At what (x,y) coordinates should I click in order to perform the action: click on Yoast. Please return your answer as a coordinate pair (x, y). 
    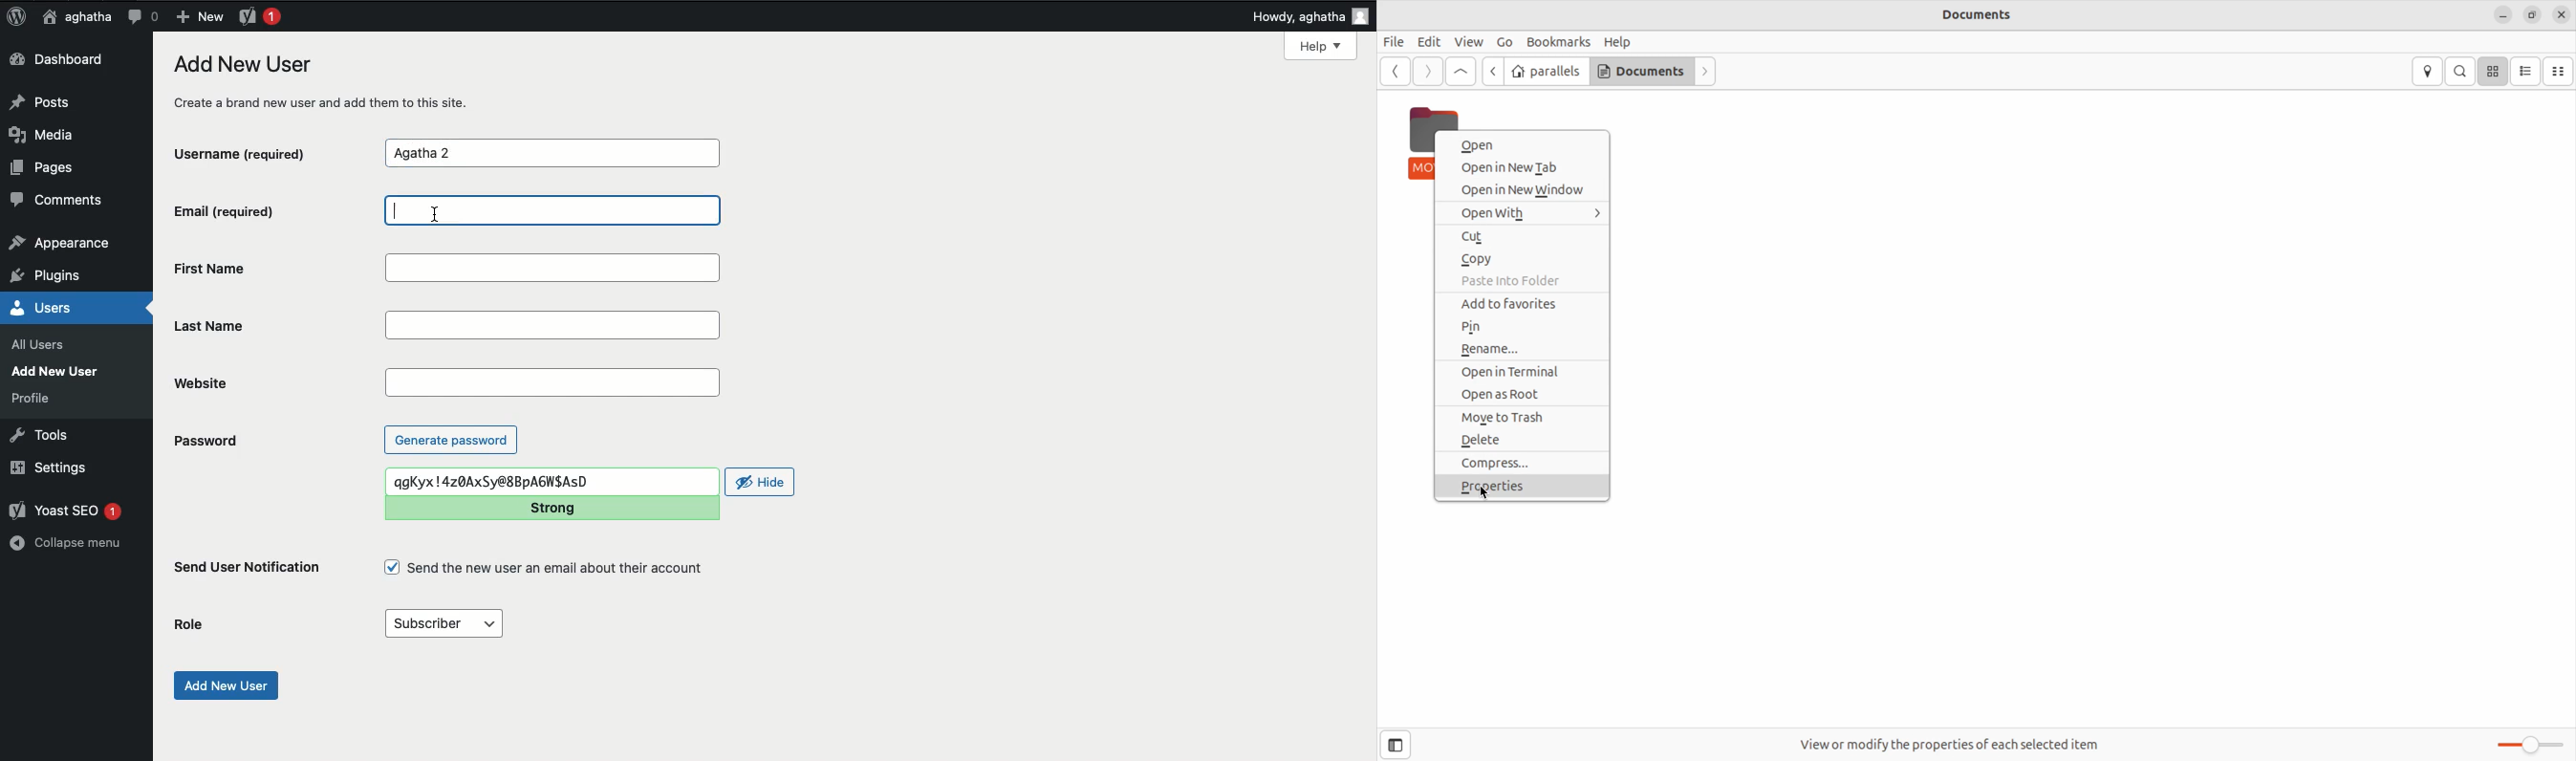
    Looking at the image, I should click on (258, 15).